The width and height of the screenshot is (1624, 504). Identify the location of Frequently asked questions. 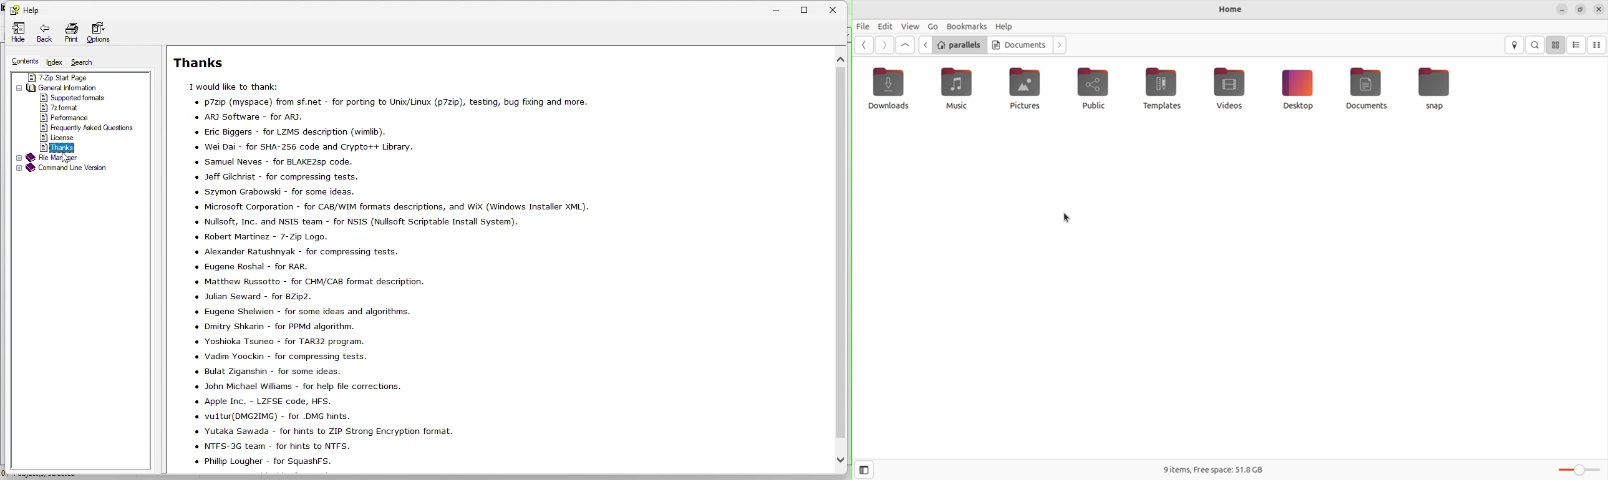
(89, 128).